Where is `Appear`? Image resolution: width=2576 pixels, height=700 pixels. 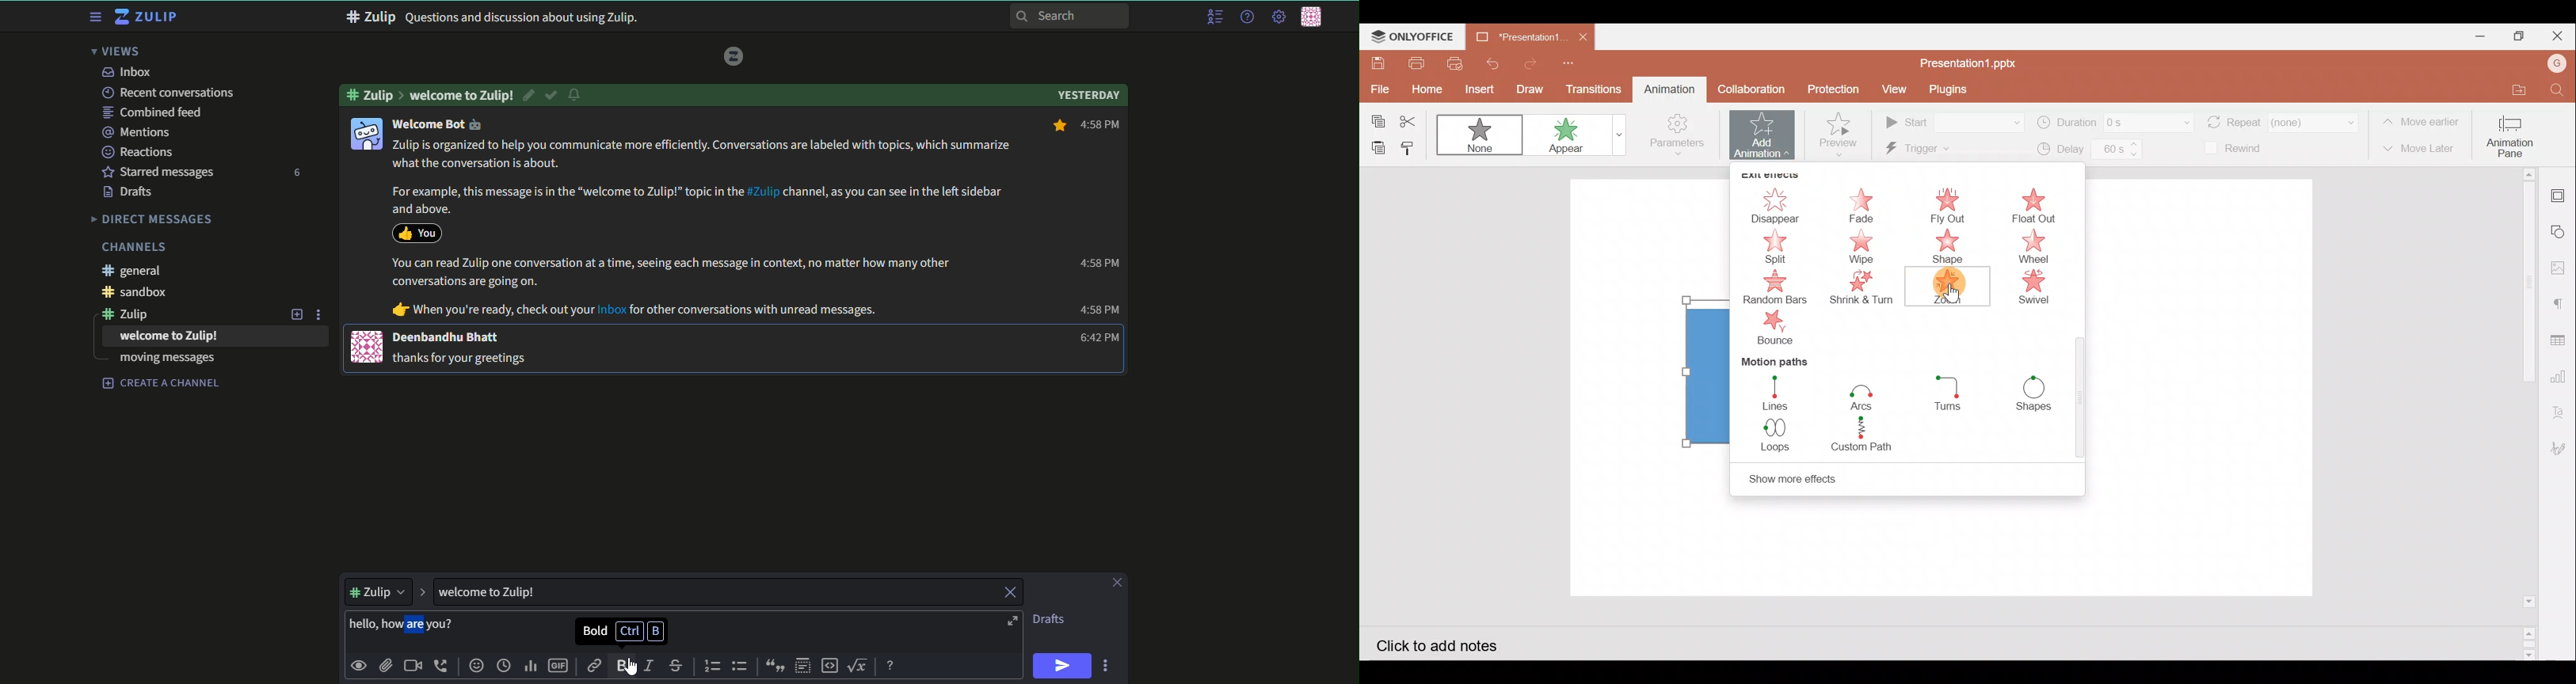 Appear is located at coordinates (1564, 136).